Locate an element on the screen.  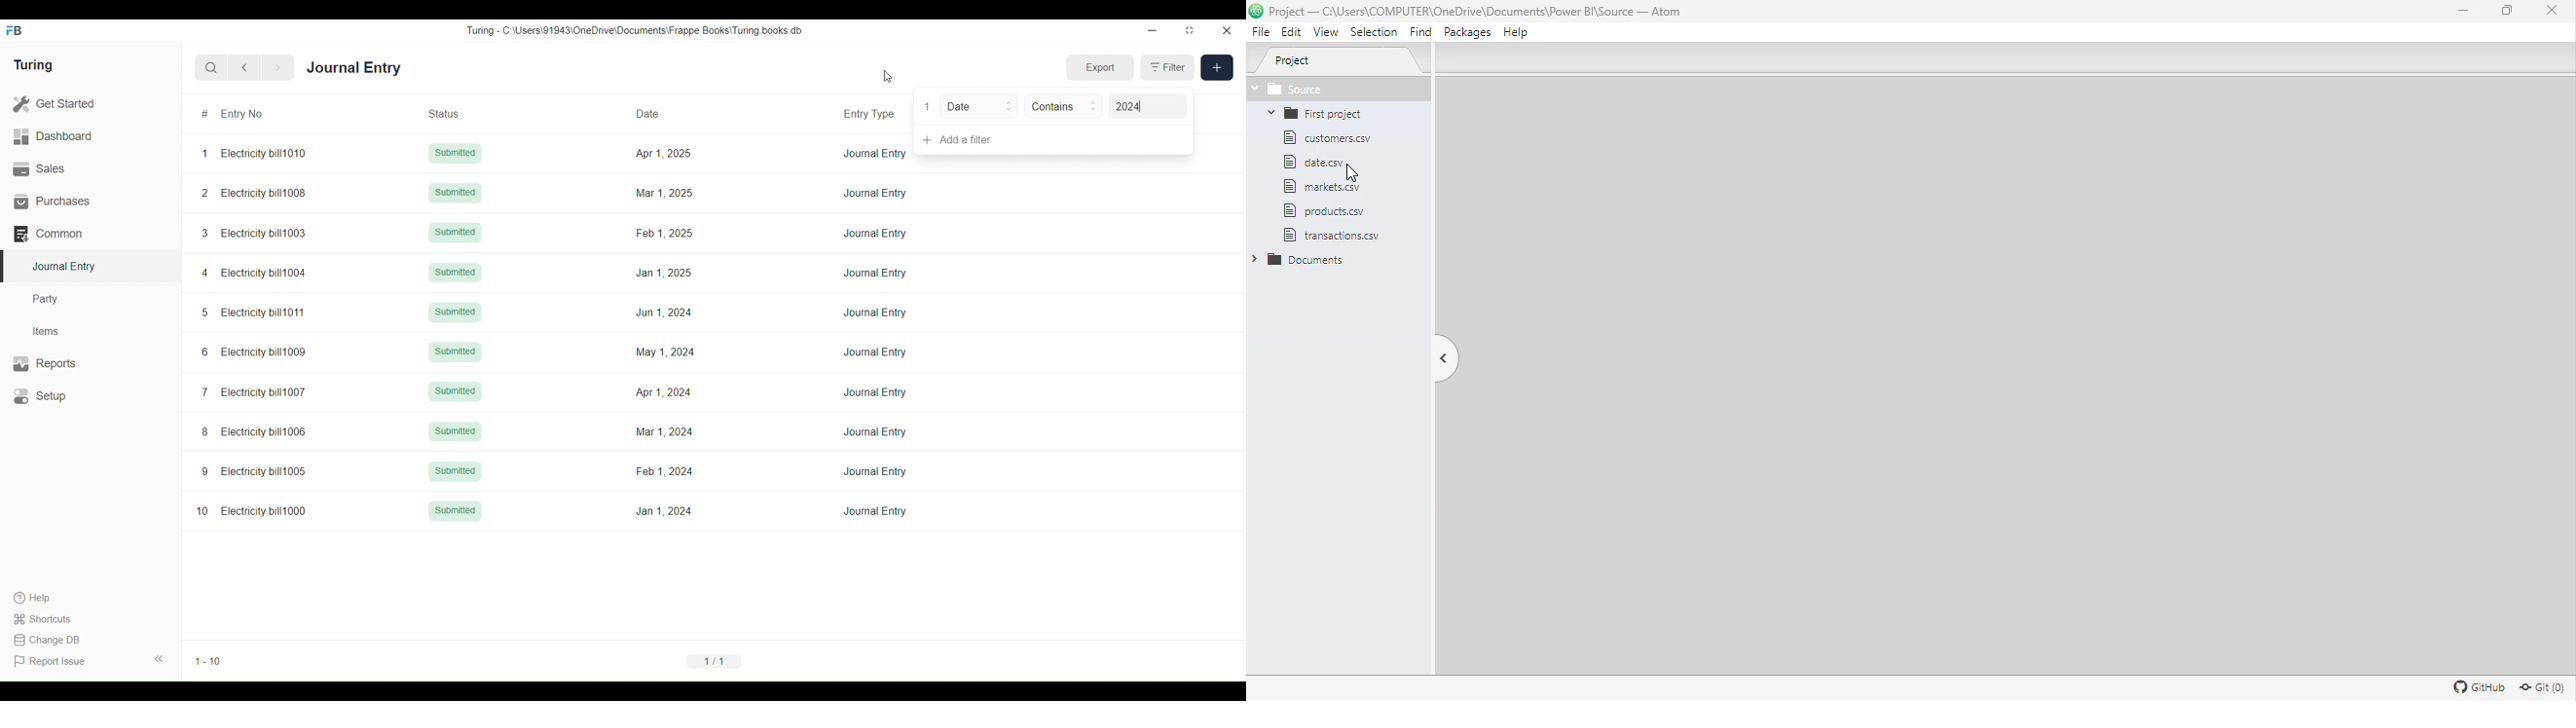
1/1 is located at coordinates (714, 661).